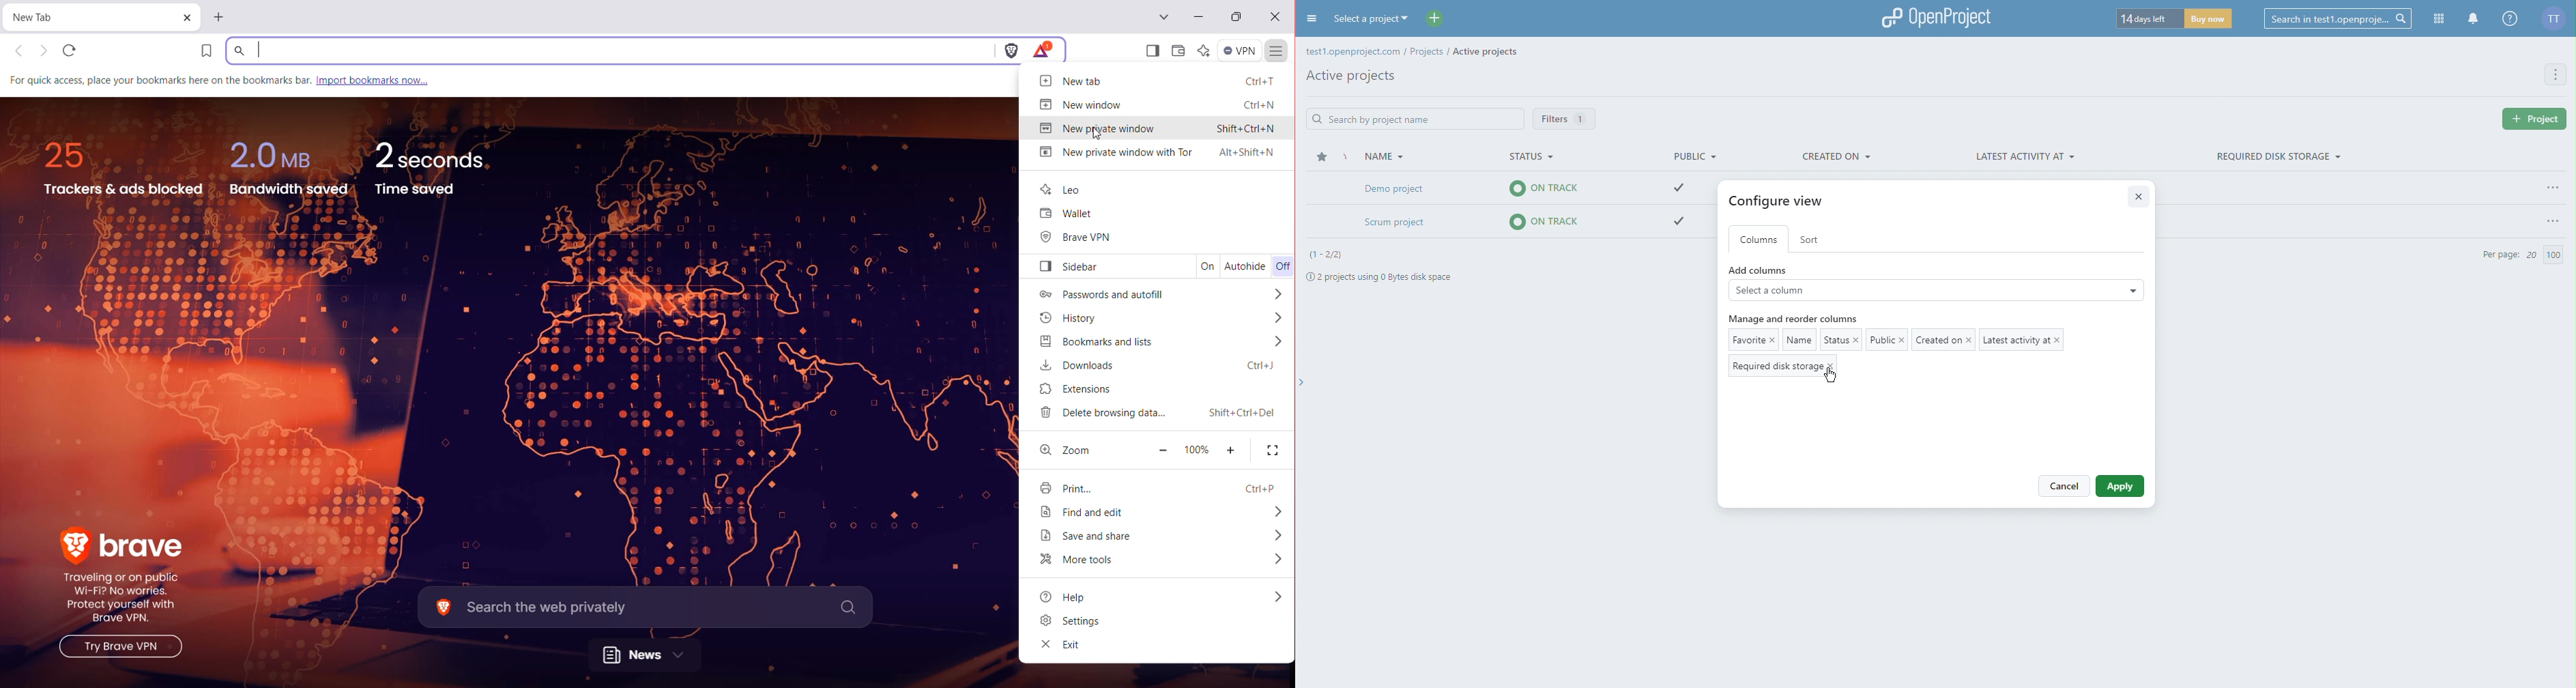 The image size is (2576, 700). I want to click on Close, so click(1277, 19).